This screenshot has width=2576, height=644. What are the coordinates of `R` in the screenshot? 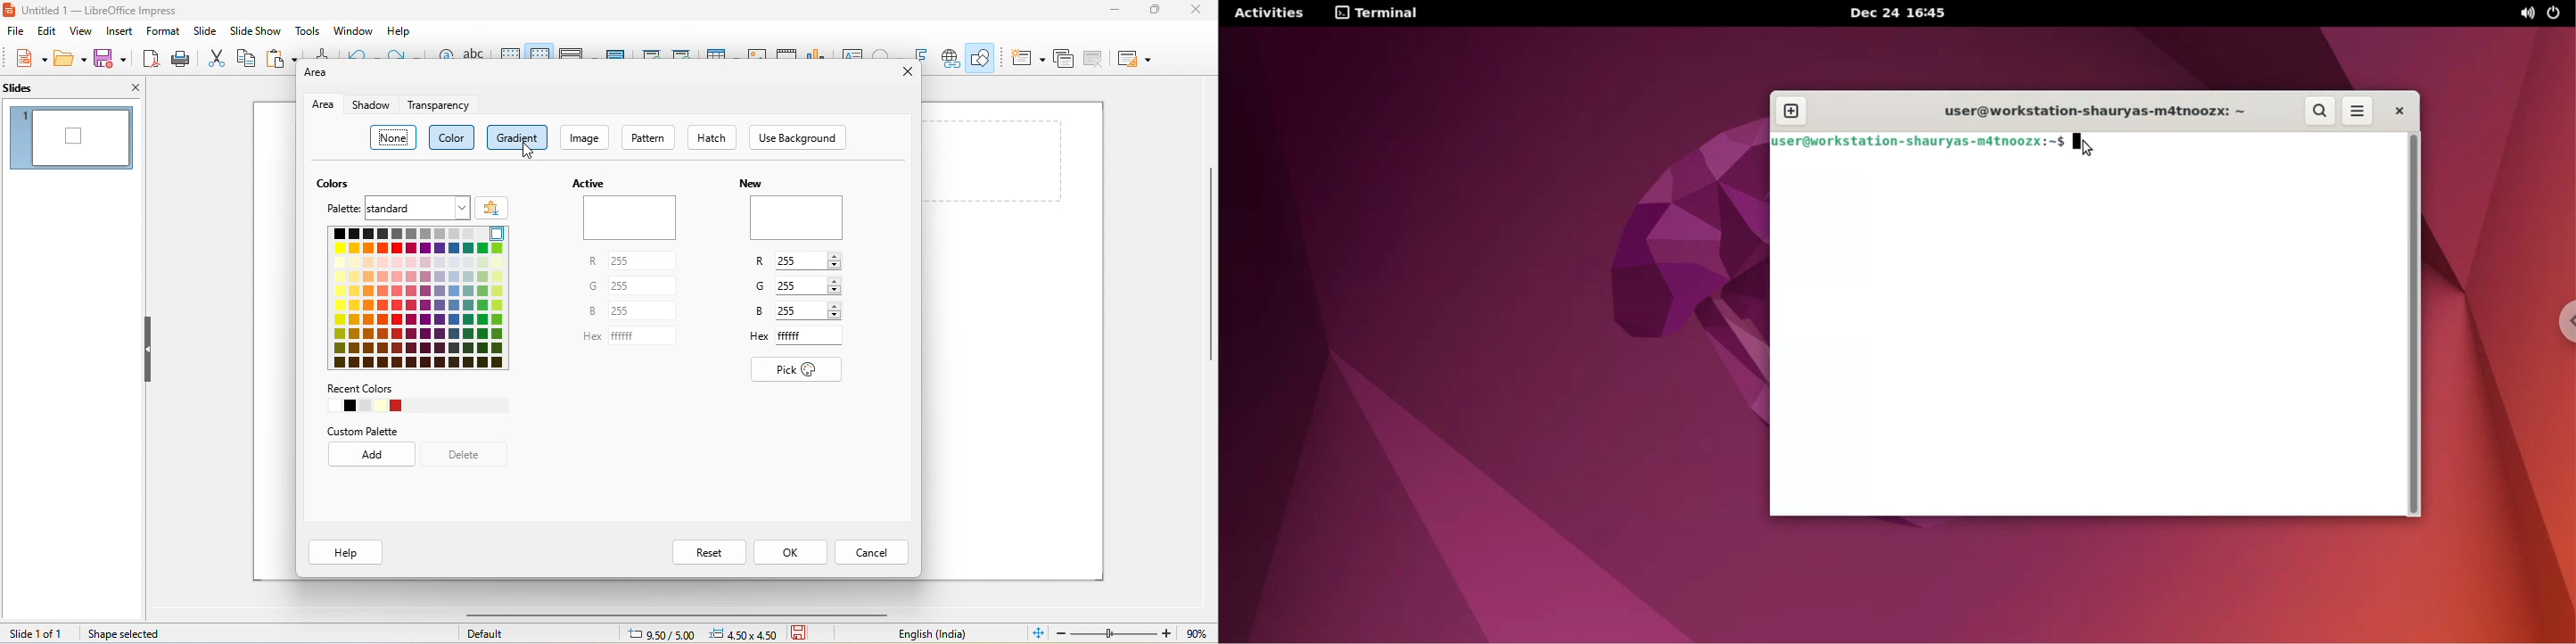 It's located at (762, 263).